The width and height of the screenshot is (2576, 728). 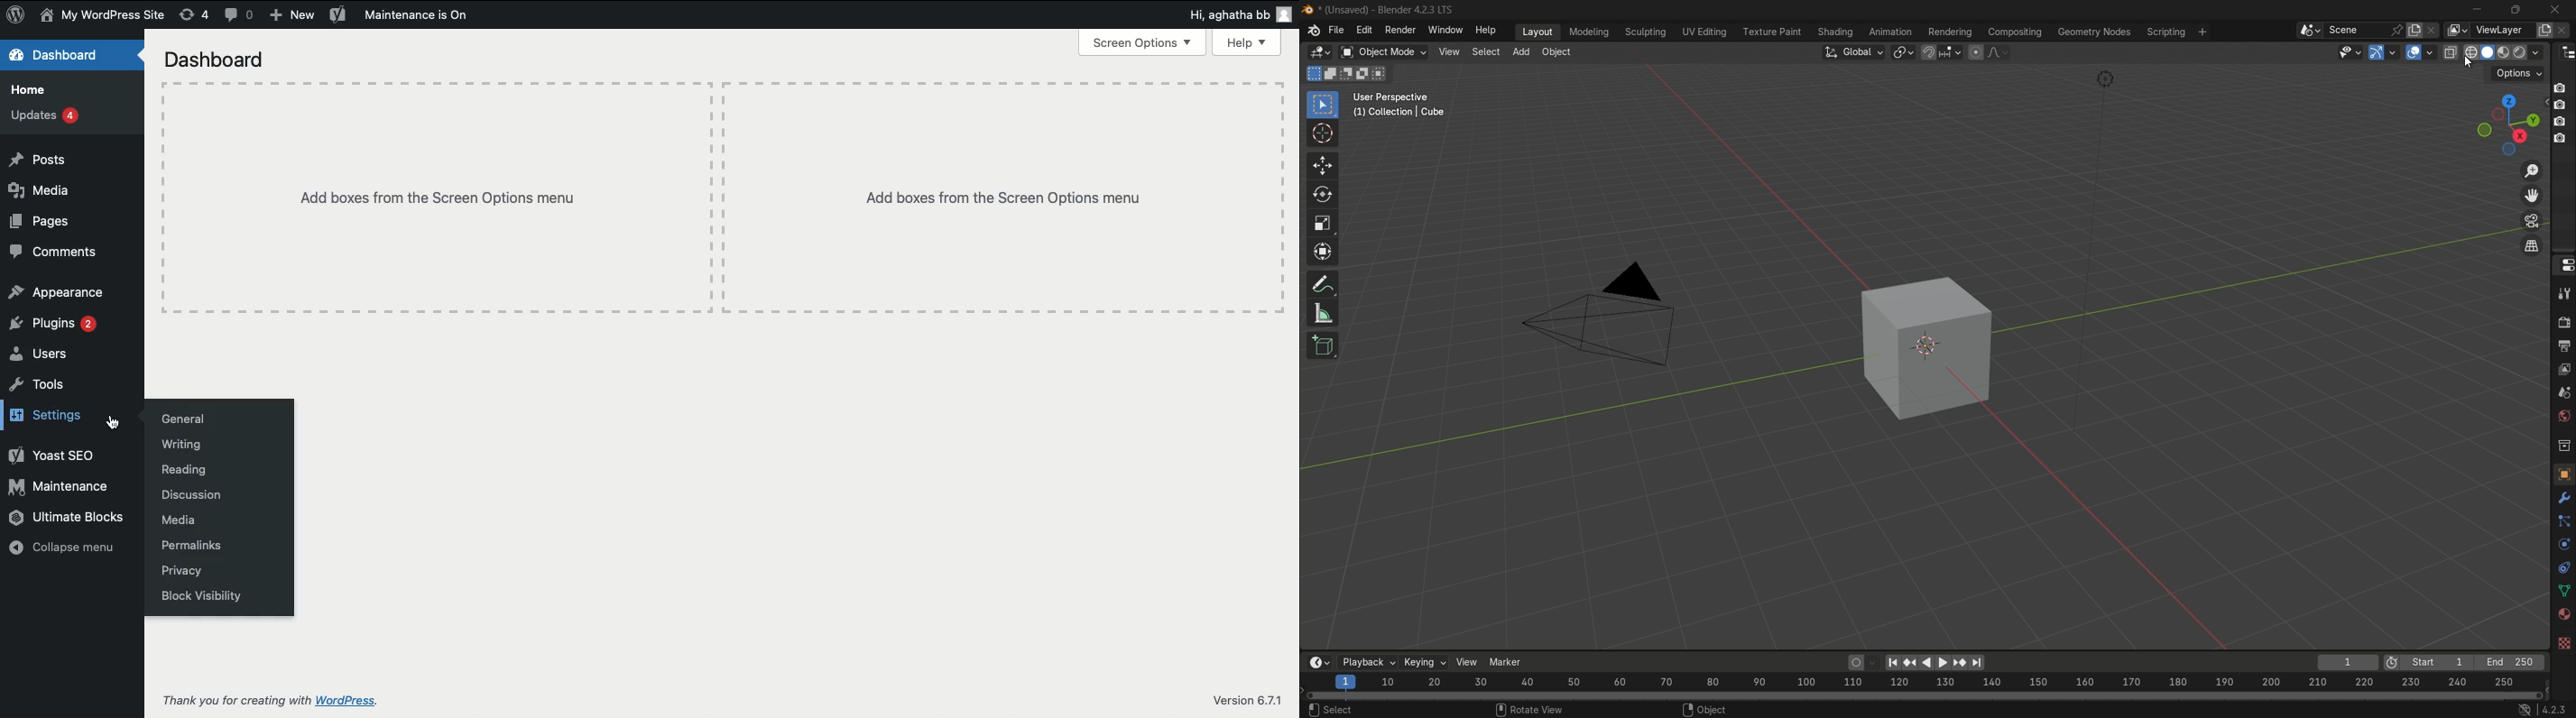 I want to click on media, so click(x=179, y=520).